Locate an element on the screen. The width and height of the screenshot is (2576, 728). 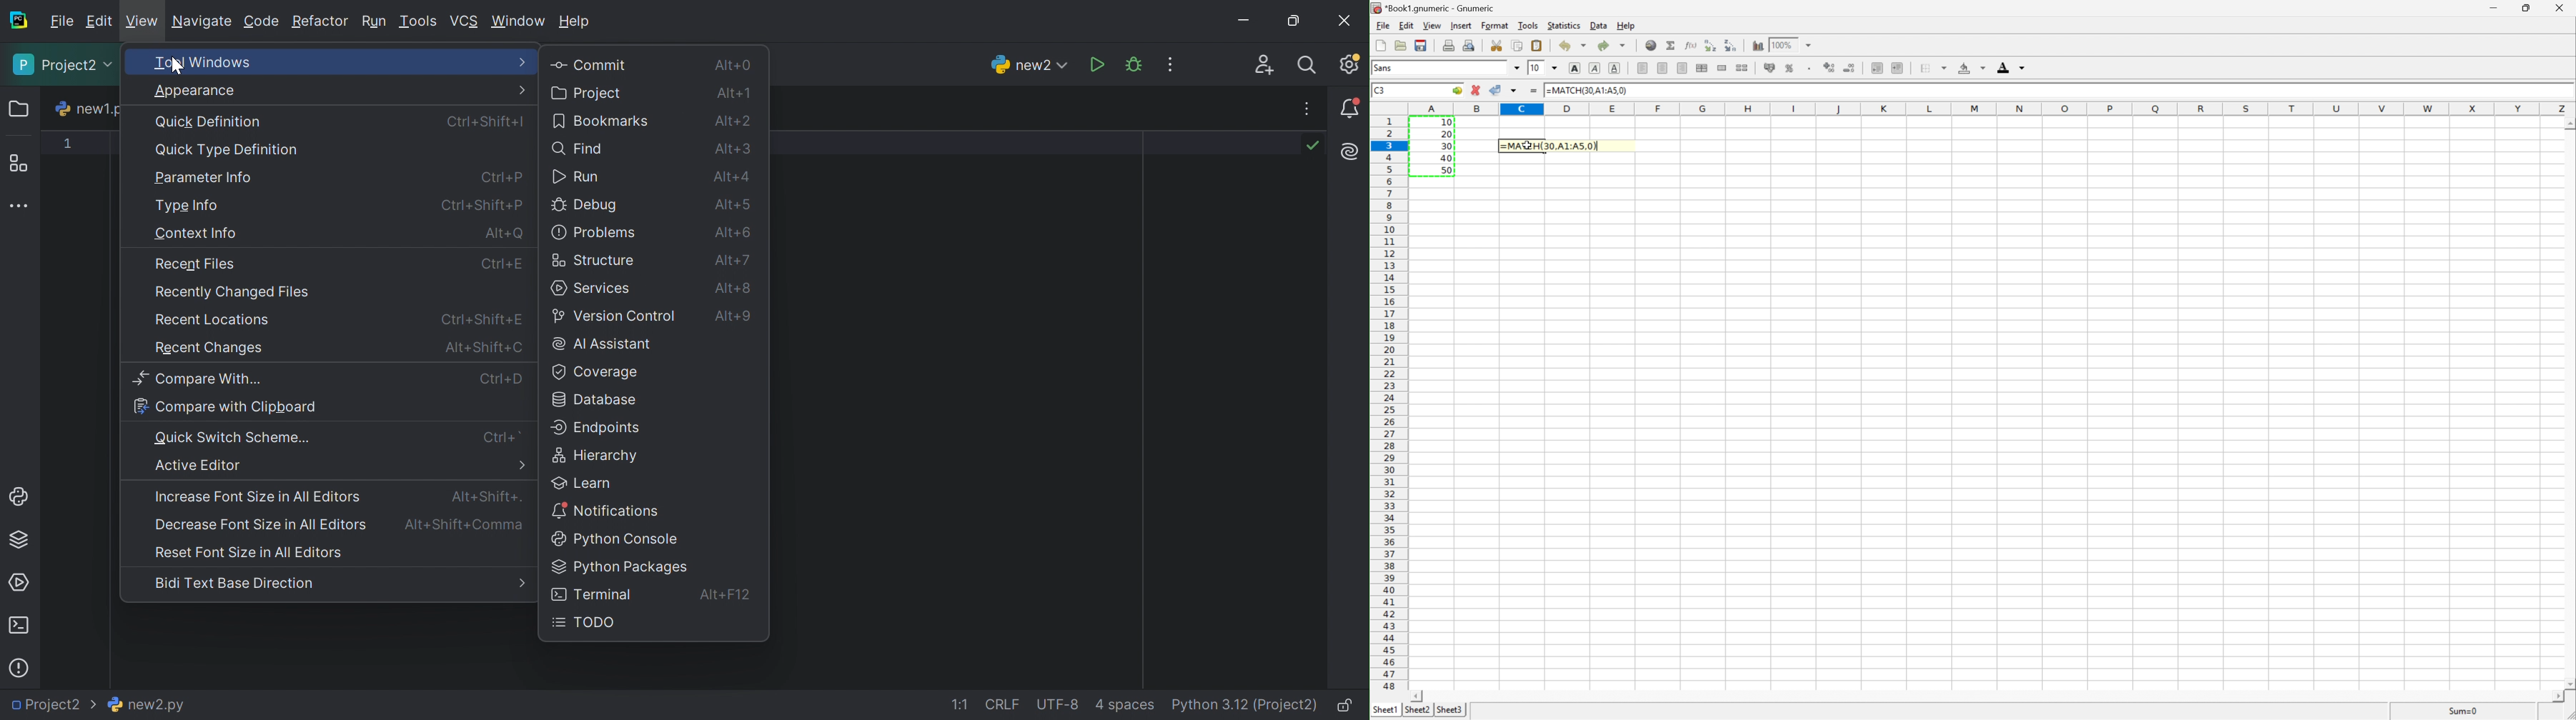
Parameter Info is located at coordinates (202, 178).